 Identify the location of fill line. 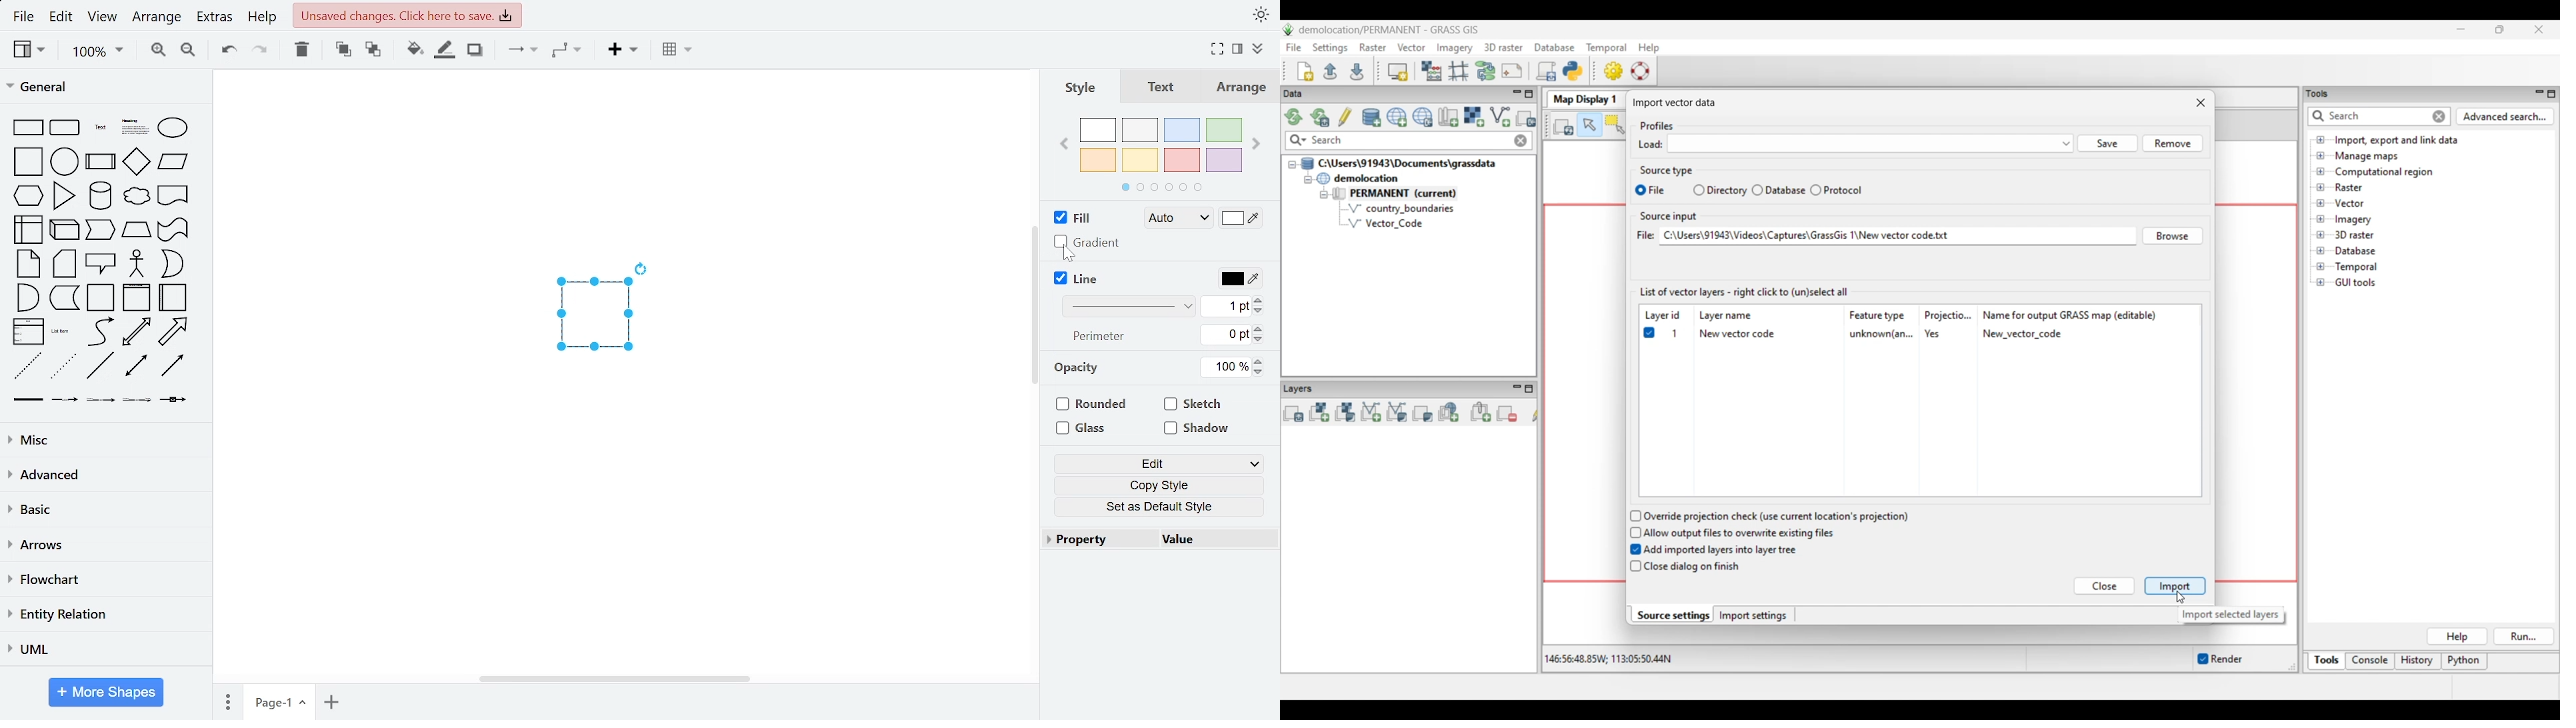
(444, 51).